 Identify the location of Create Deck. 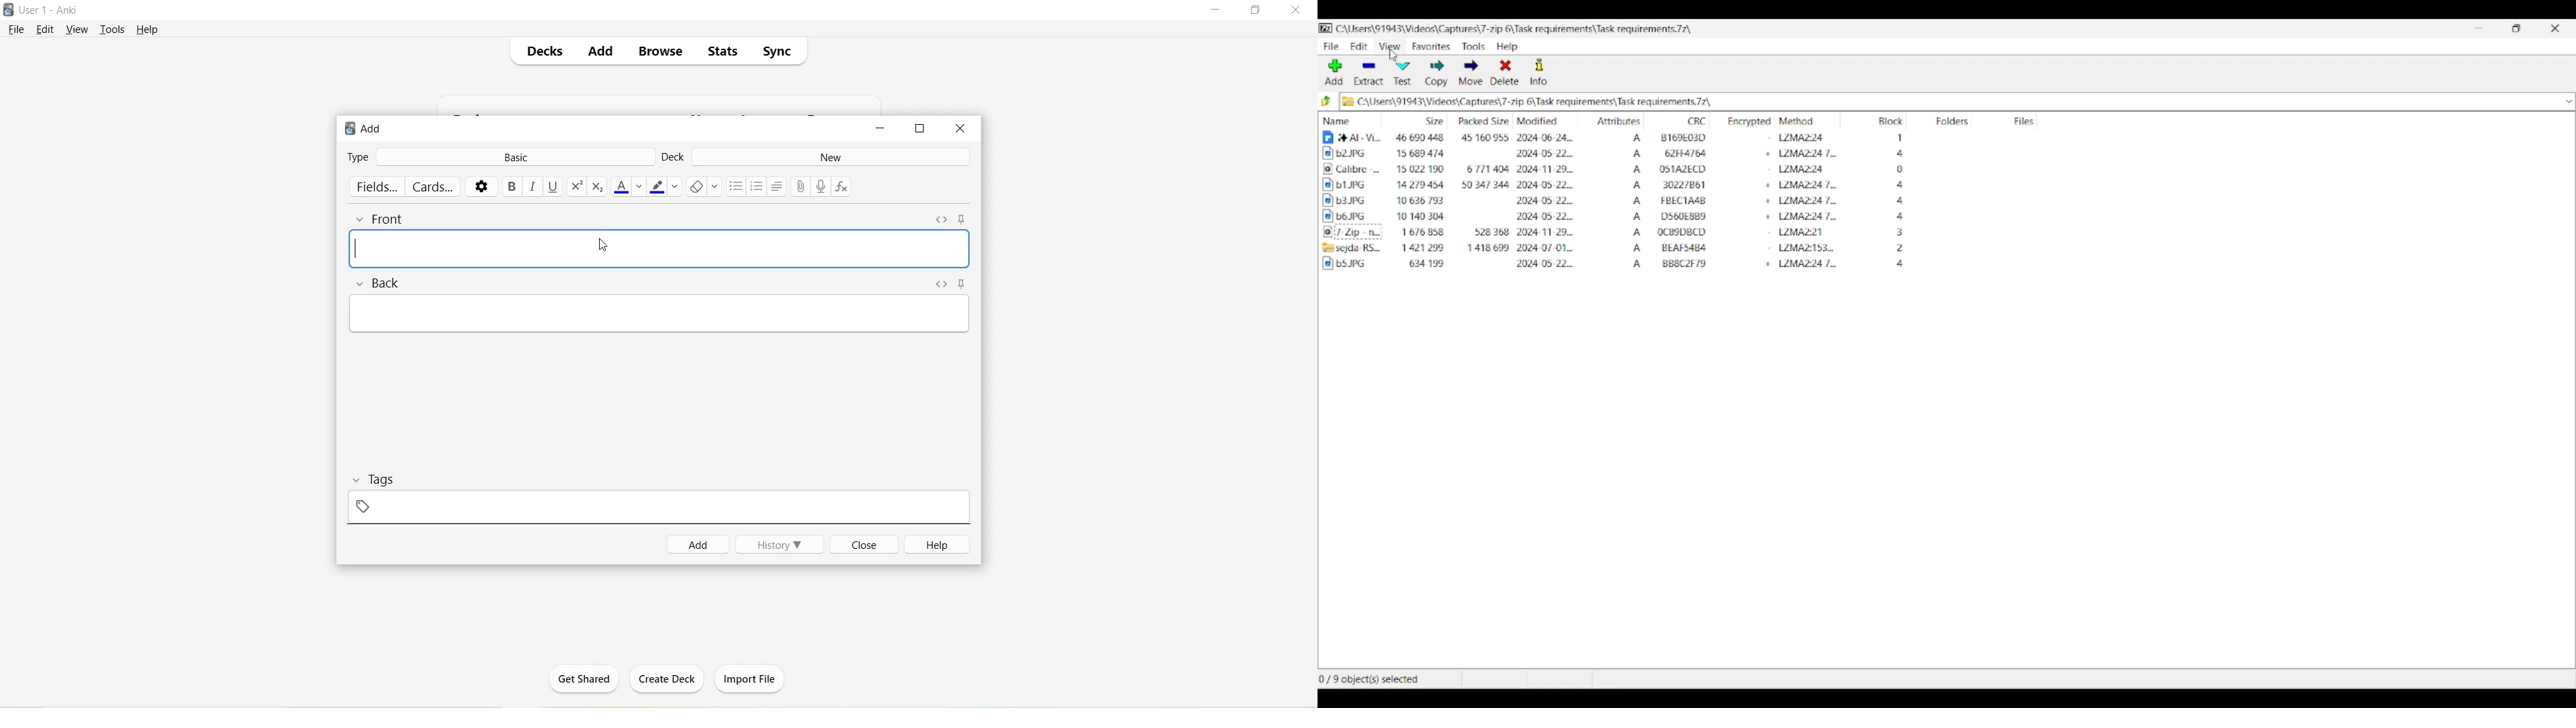
(661, 678).